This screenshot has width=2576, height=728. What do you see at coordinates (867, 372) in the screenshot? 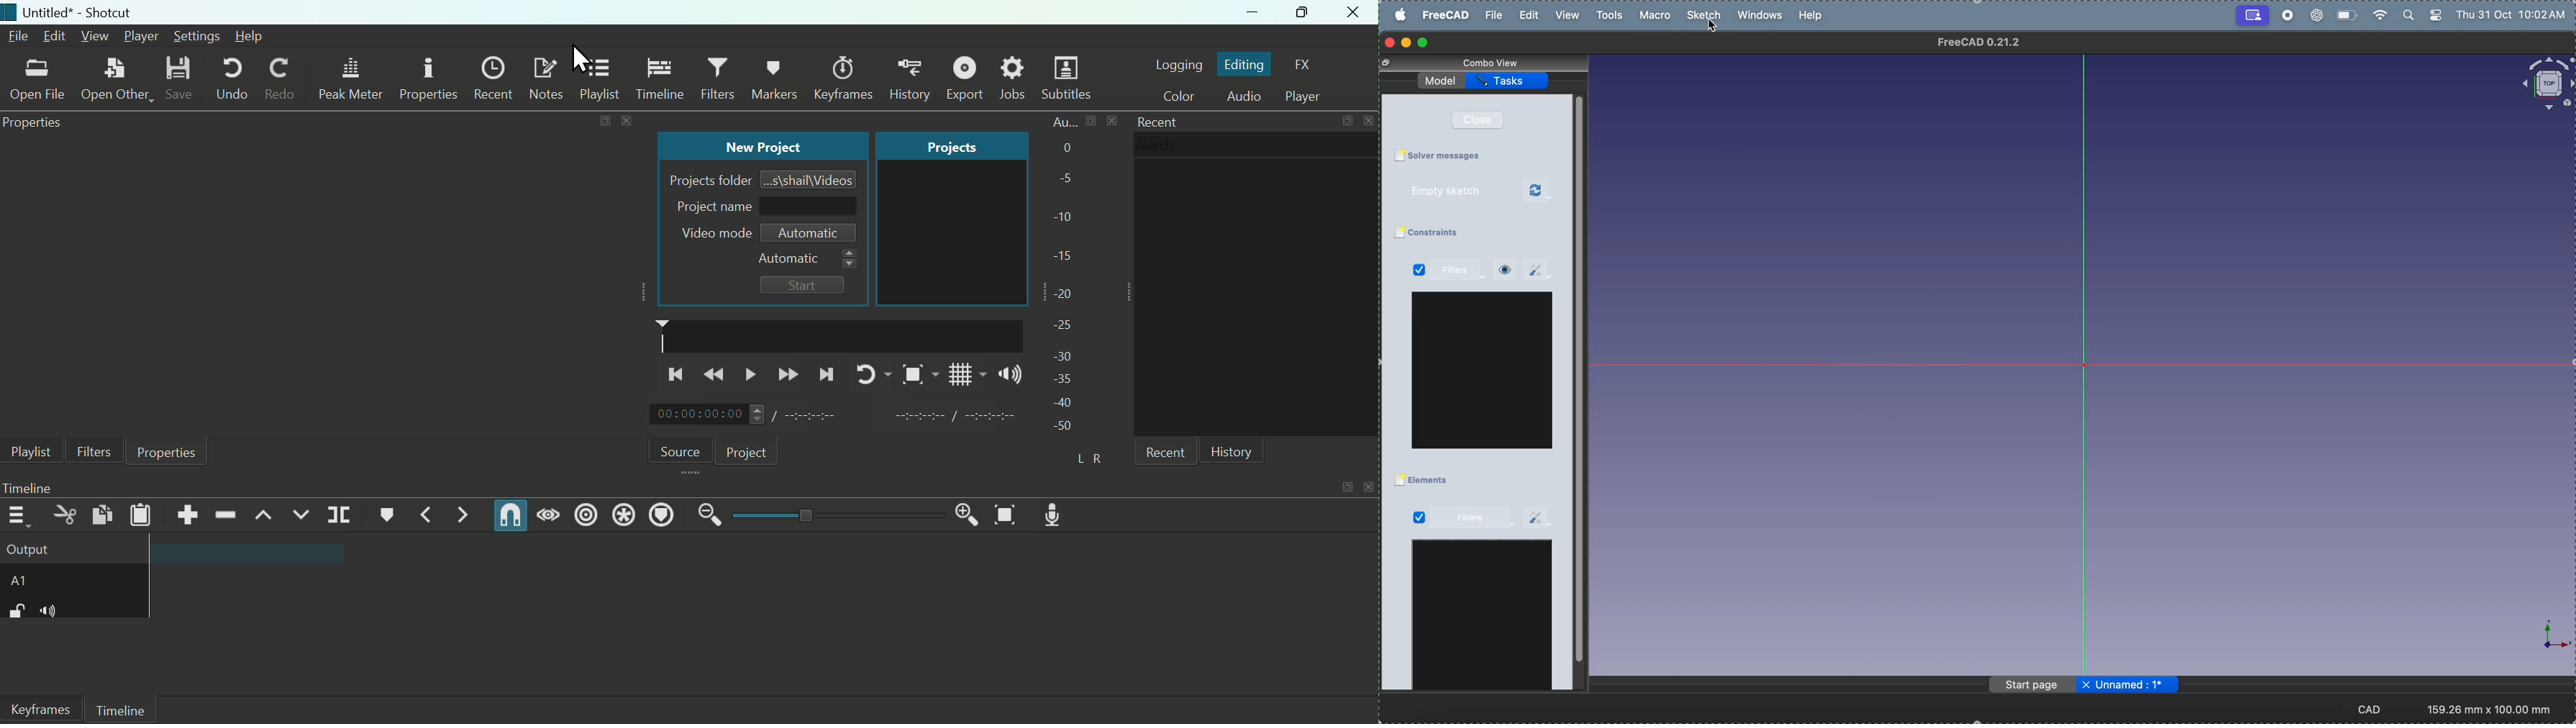
I see `Re-Play` at bounding box center [867, 372].